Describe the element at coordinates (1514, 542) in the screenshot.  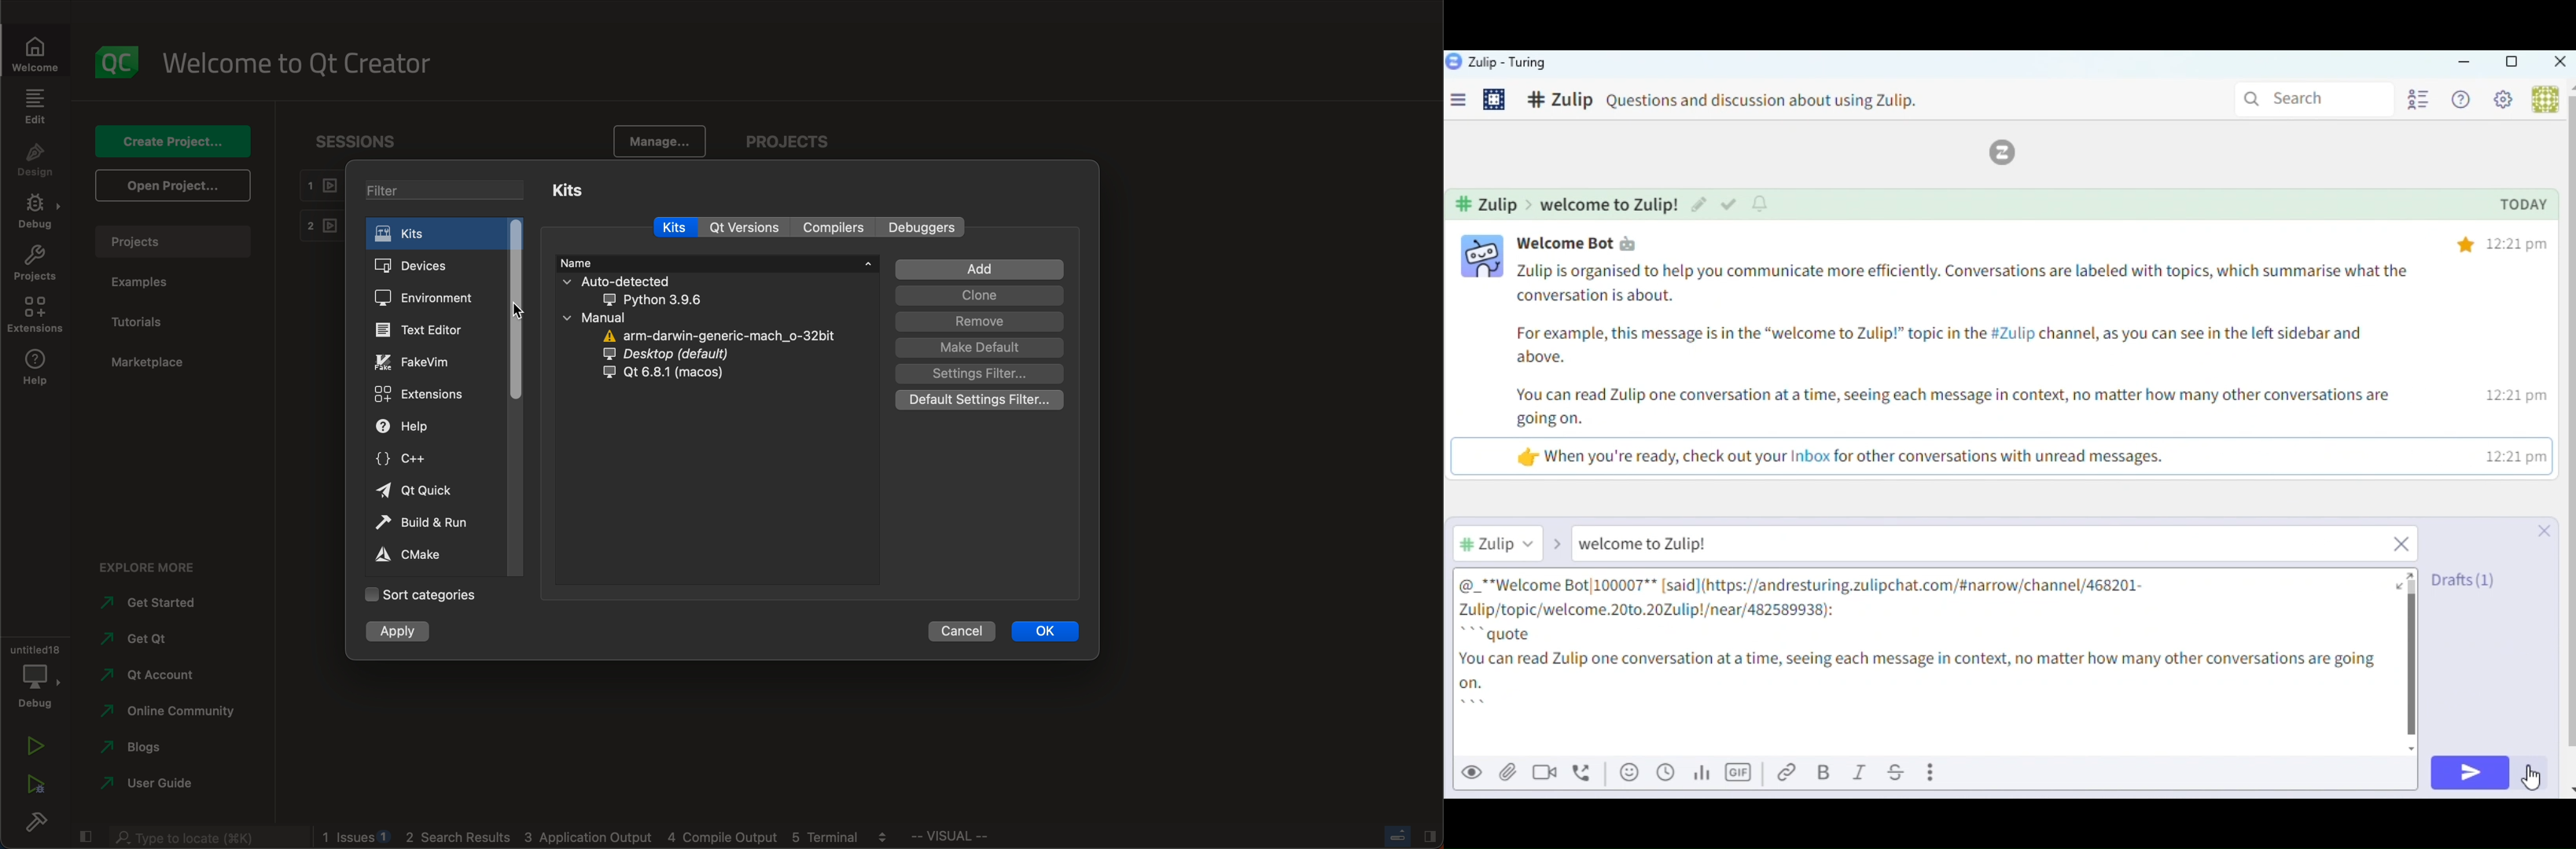
I see `User` at that location.